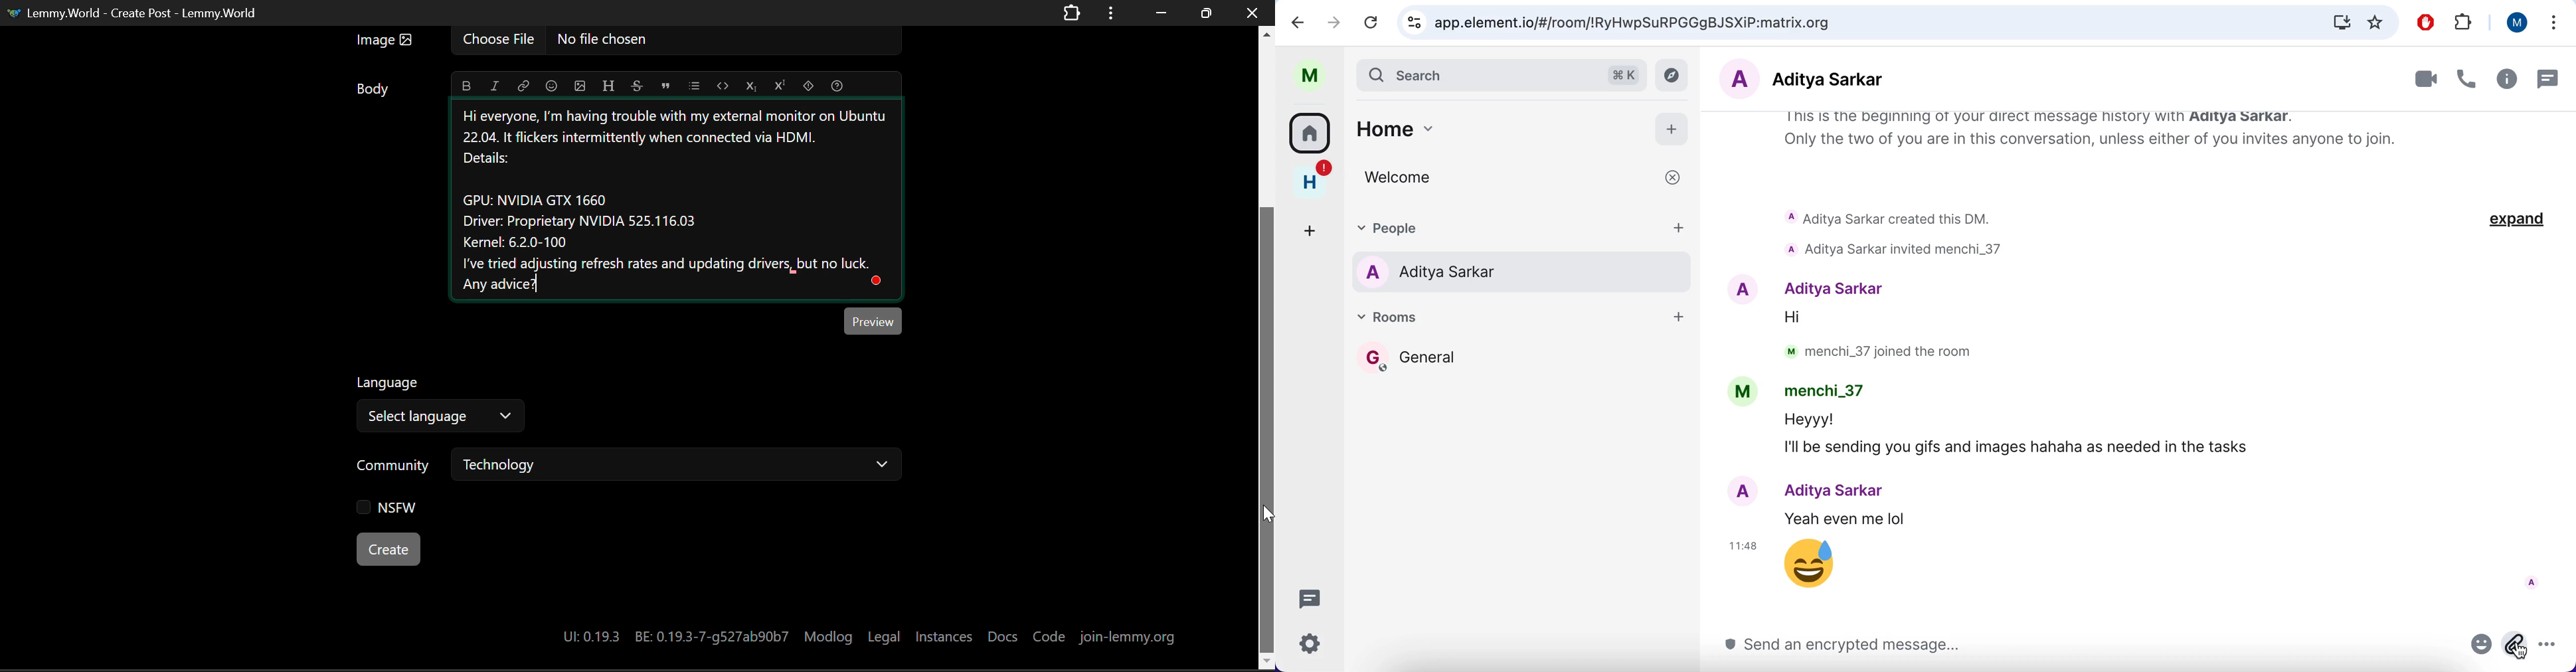  Describe the element at coordinates (2547, 78) in the screenshot. I see `chat` at that location.